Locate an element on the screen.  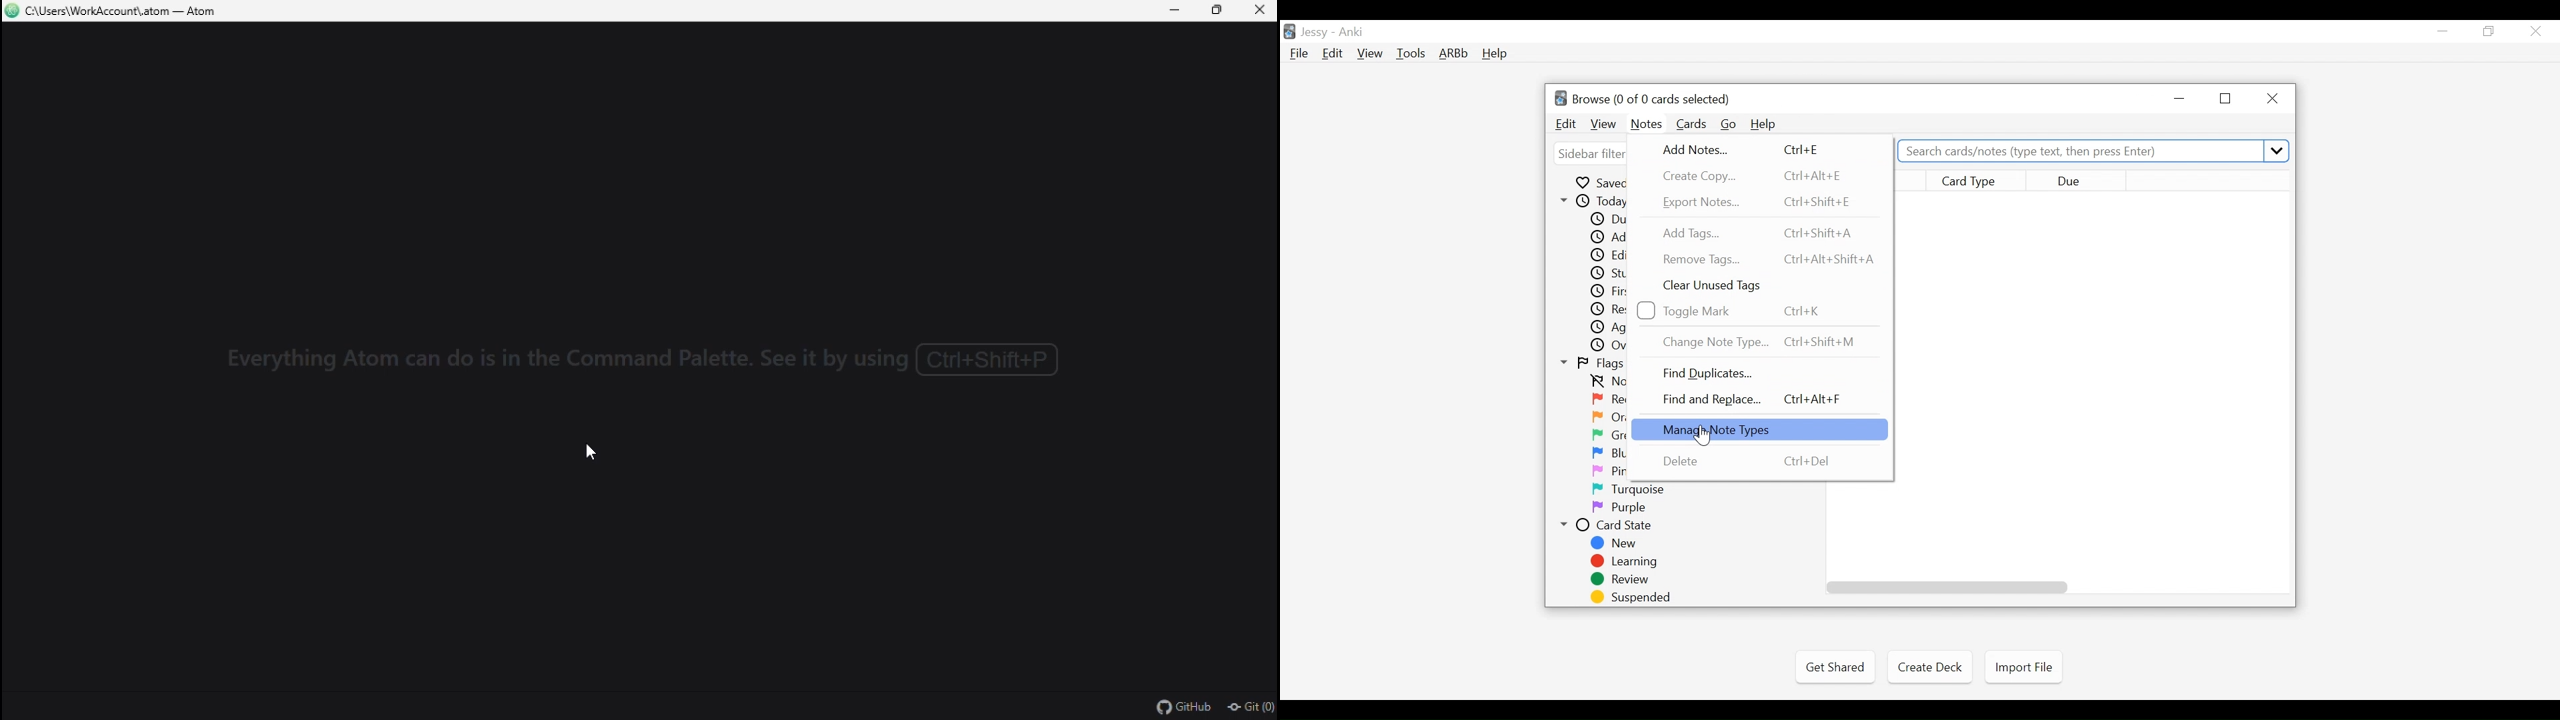
Restore is located at coordinates (1219, 12).